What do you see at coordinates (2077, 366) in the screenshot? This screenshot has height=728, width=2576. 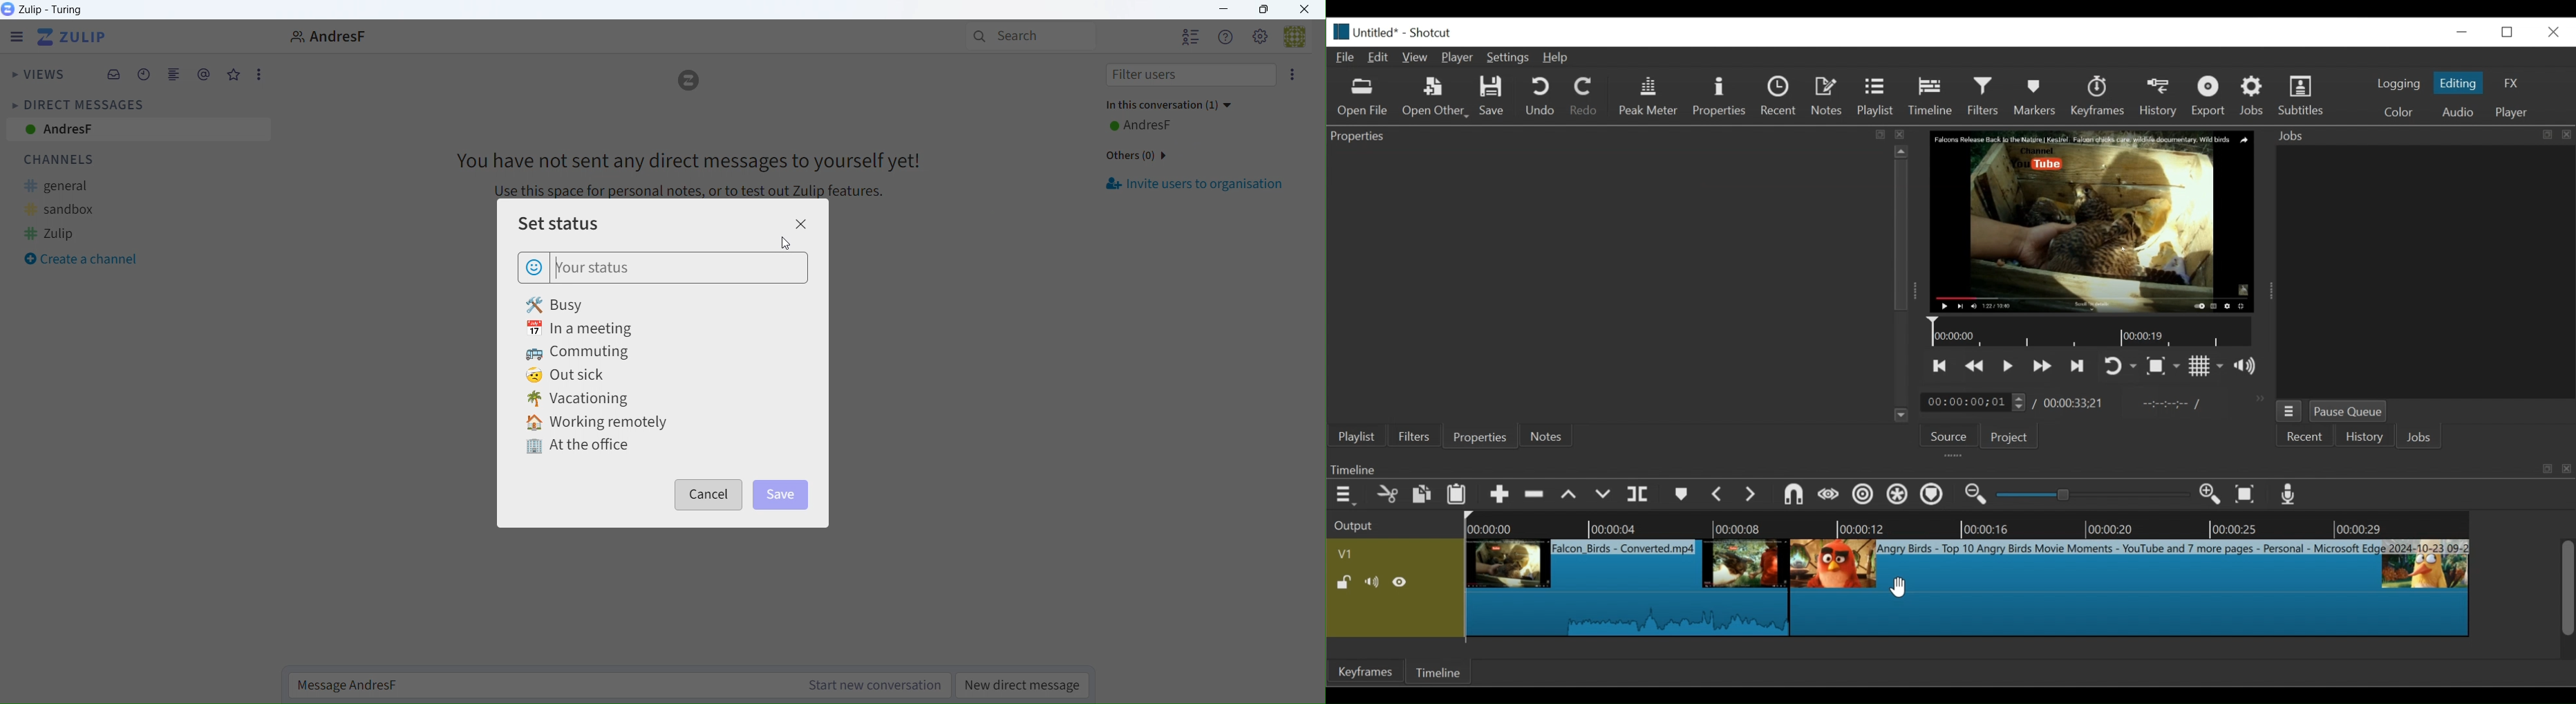 I see `Skip to the next point` at bounding box center [2077, 366].